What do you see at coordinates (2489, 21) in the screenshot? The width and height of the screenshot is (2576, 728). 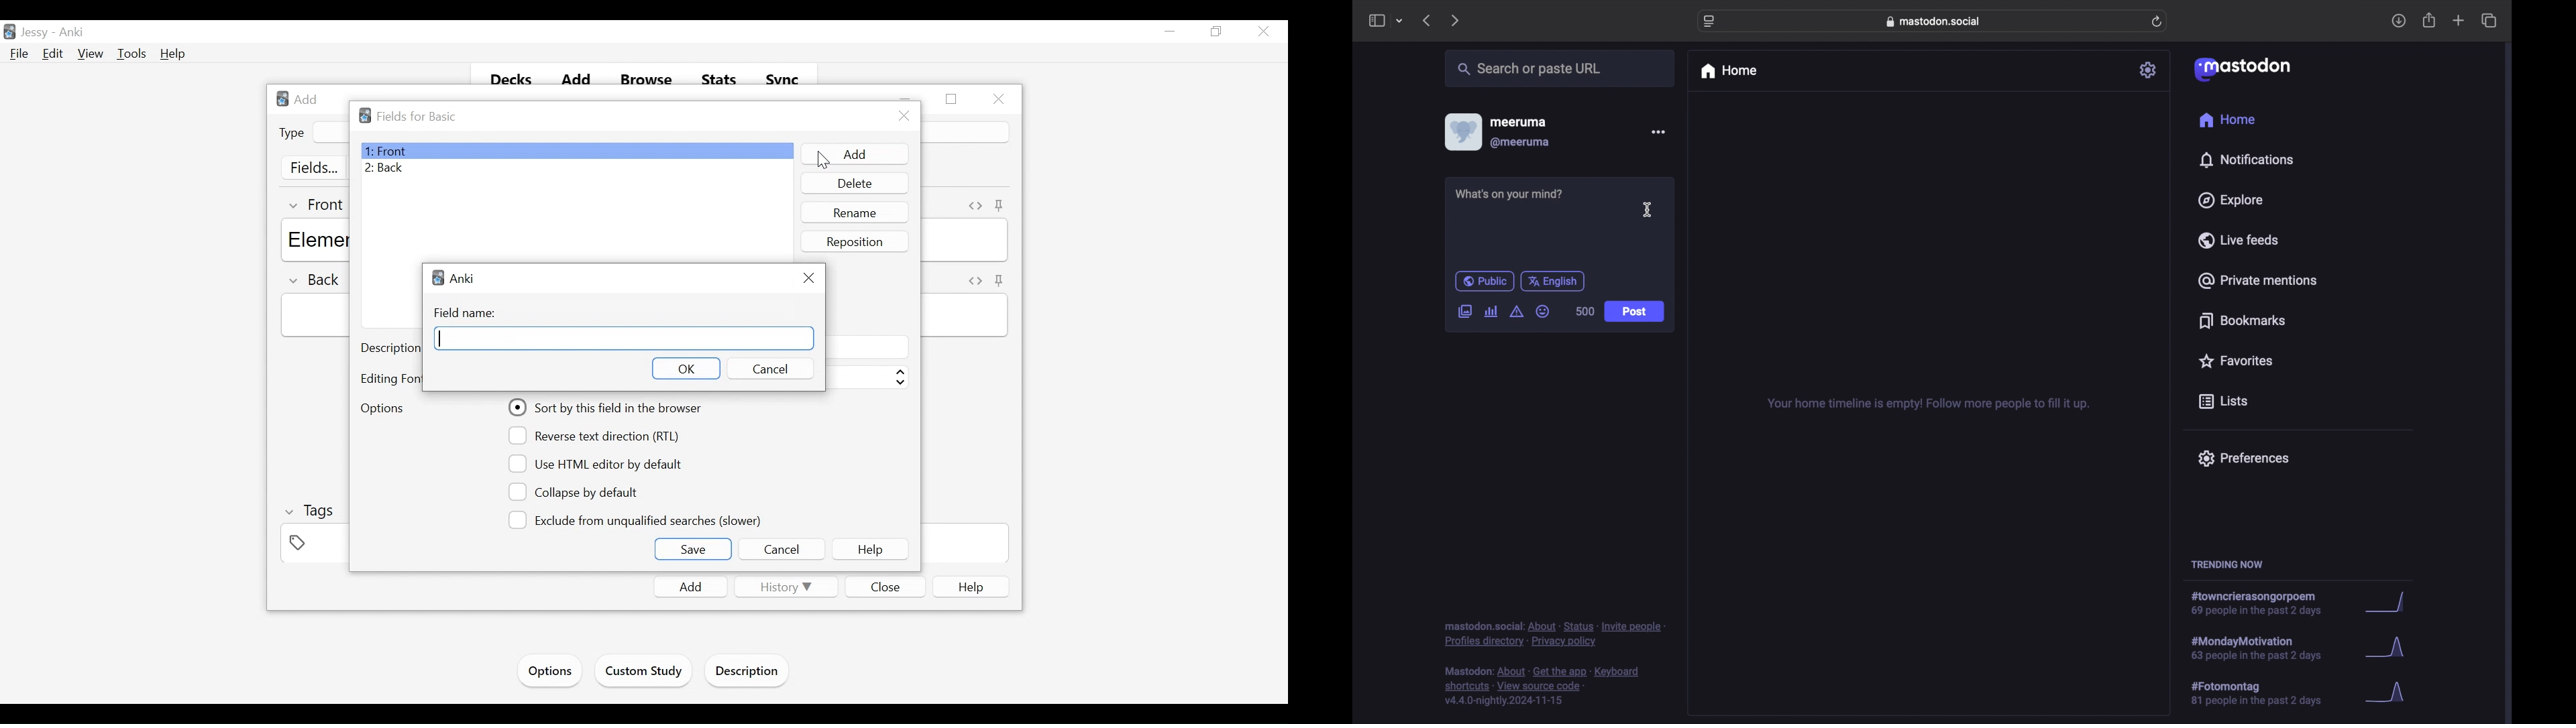 I see `show tab overview` at bounding box center [2489, 21].